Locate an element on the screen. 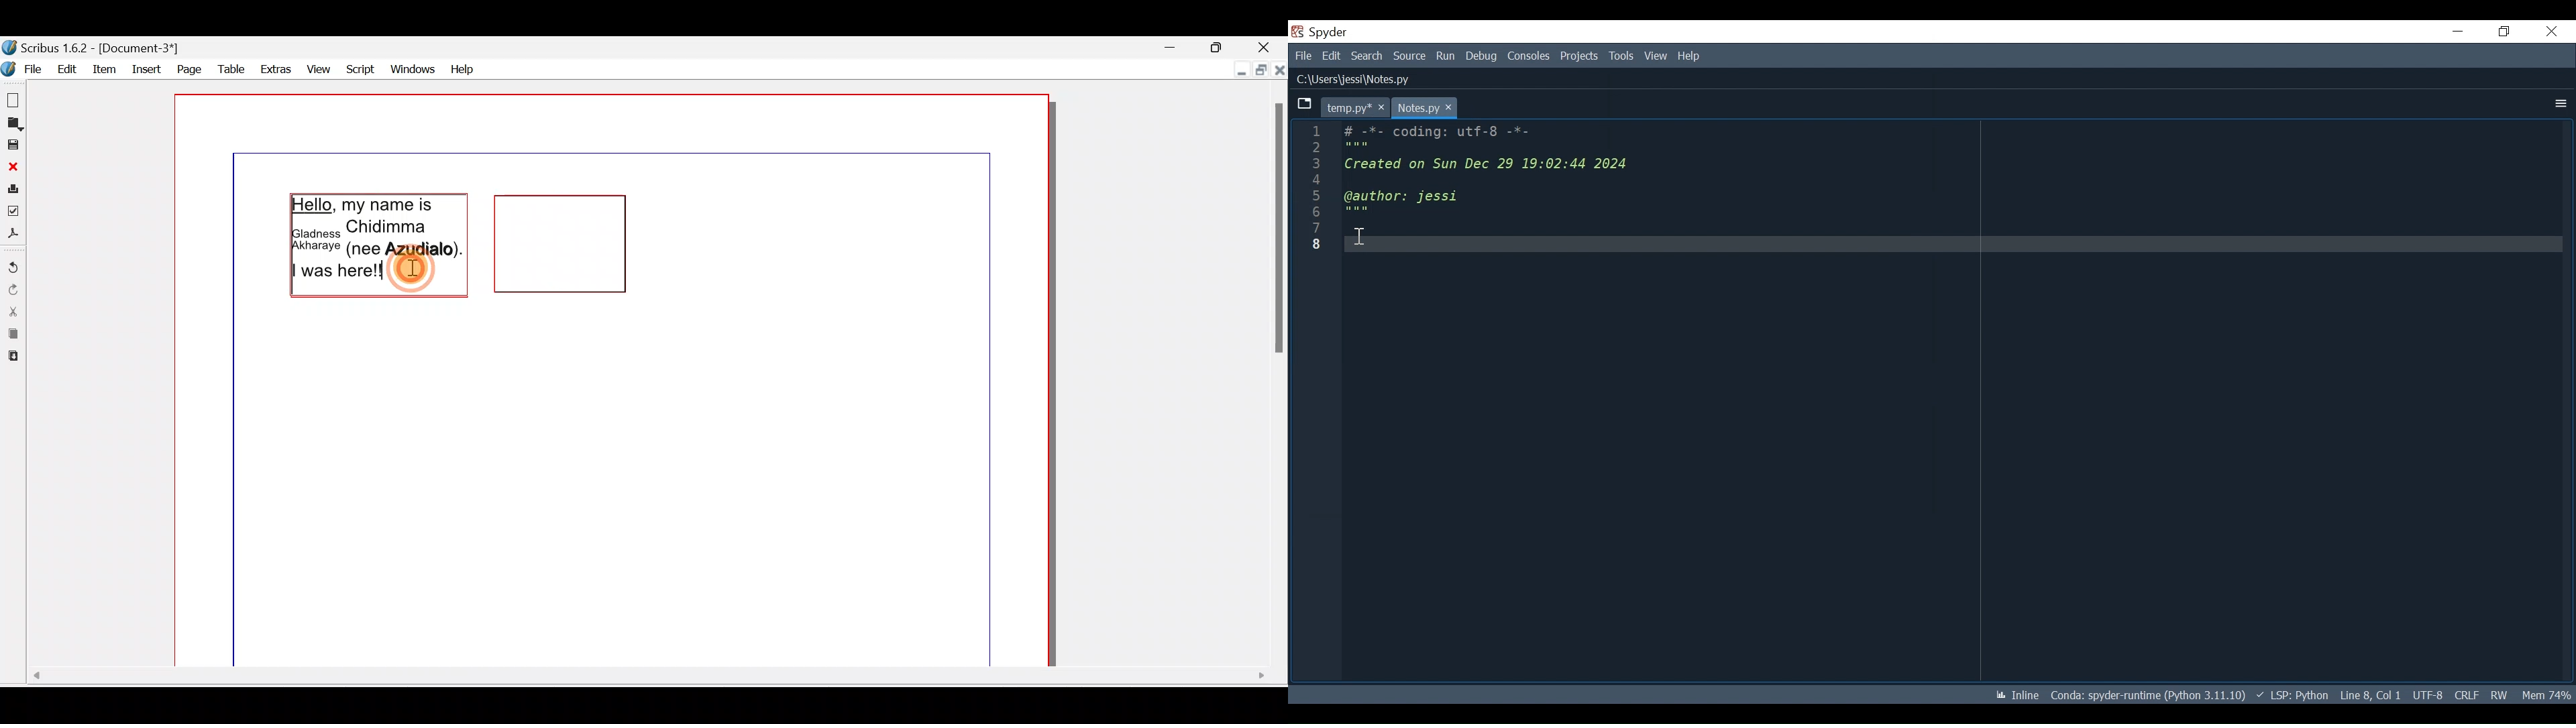 The height and width of the screenshot is (728, 2576). Close is located at coordinates (13, 166).